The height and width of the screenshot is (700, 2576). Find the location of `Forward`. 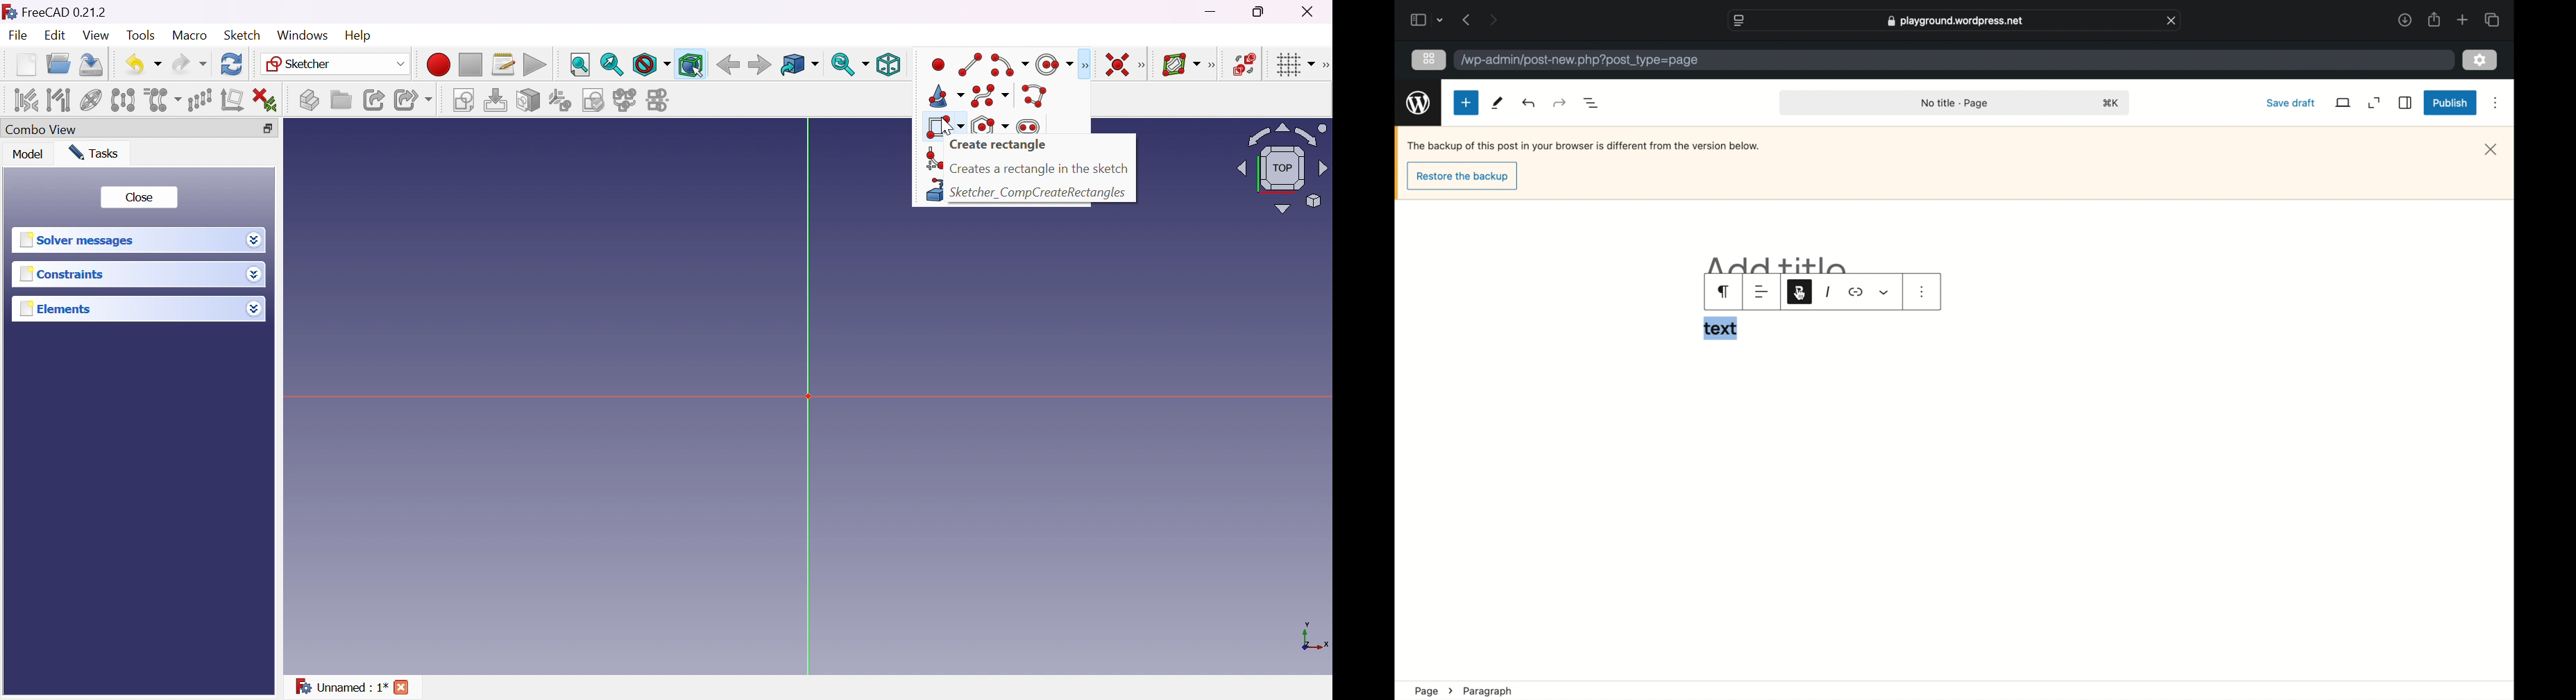

Forward is located at coordinates (759, 65).